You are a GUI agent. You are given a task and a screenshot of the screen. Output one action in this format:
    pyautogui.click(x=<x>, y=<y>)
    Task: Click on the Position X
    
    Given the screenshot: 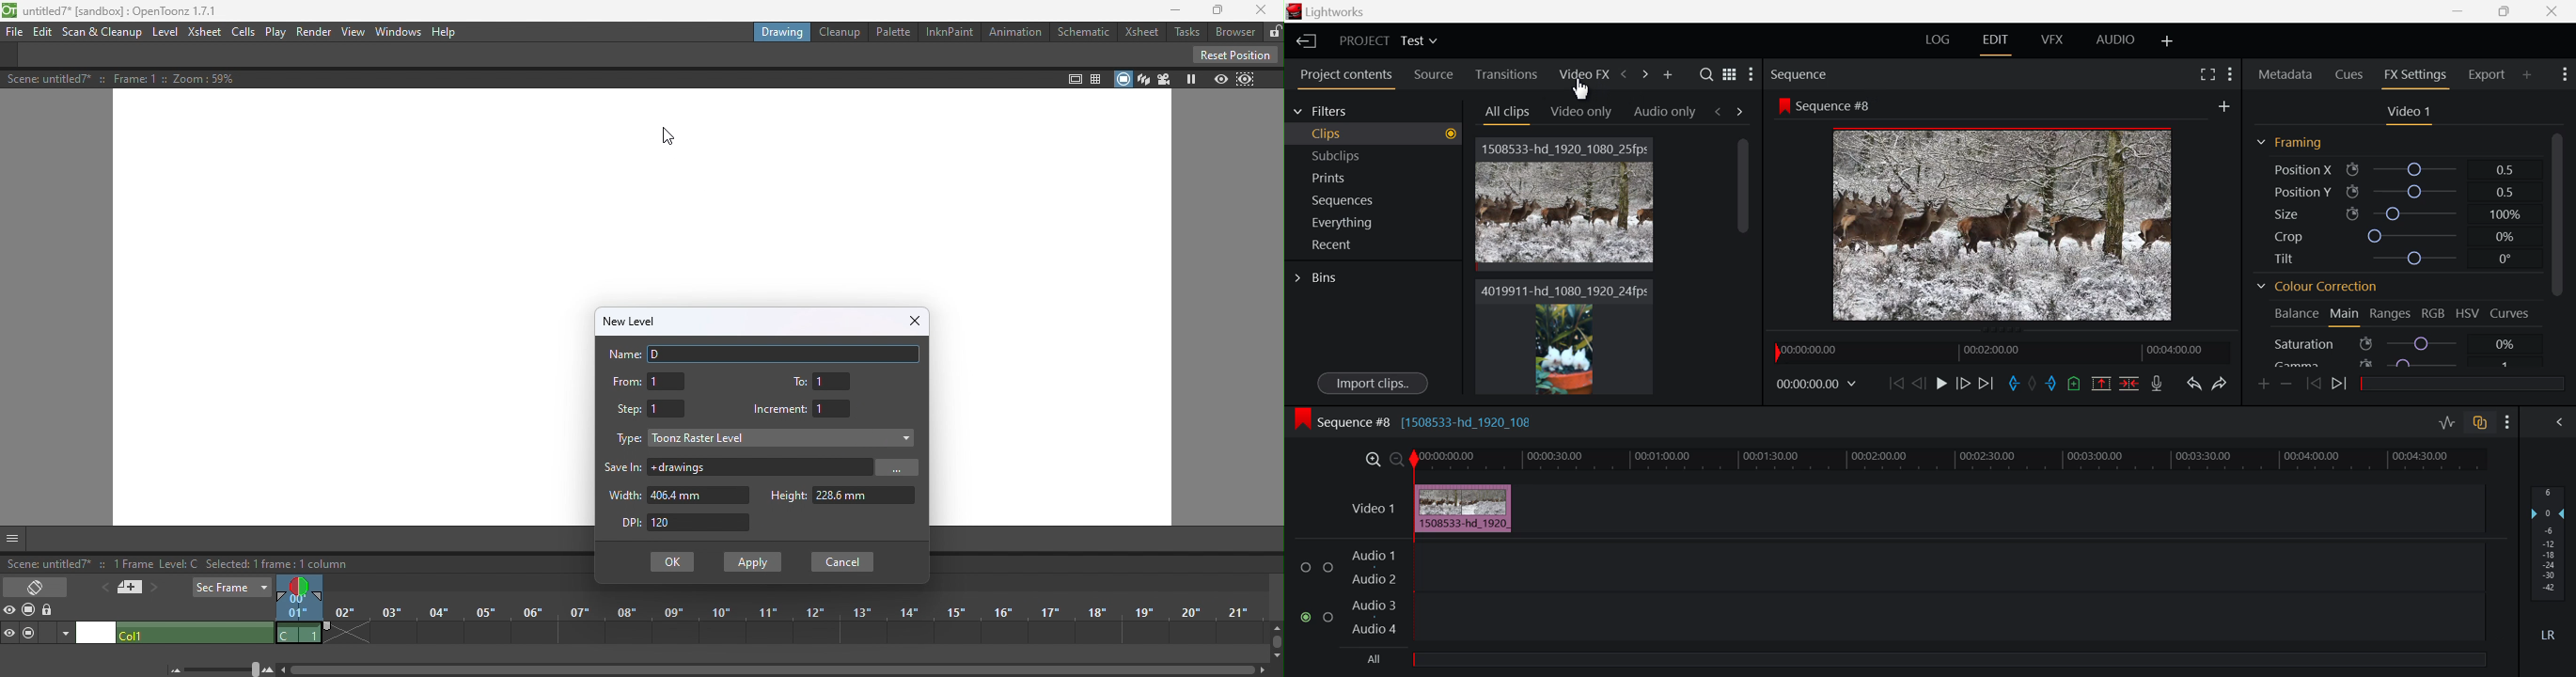 What is the action you would take?
    pyautogui.click(x=2398, y=170)
    